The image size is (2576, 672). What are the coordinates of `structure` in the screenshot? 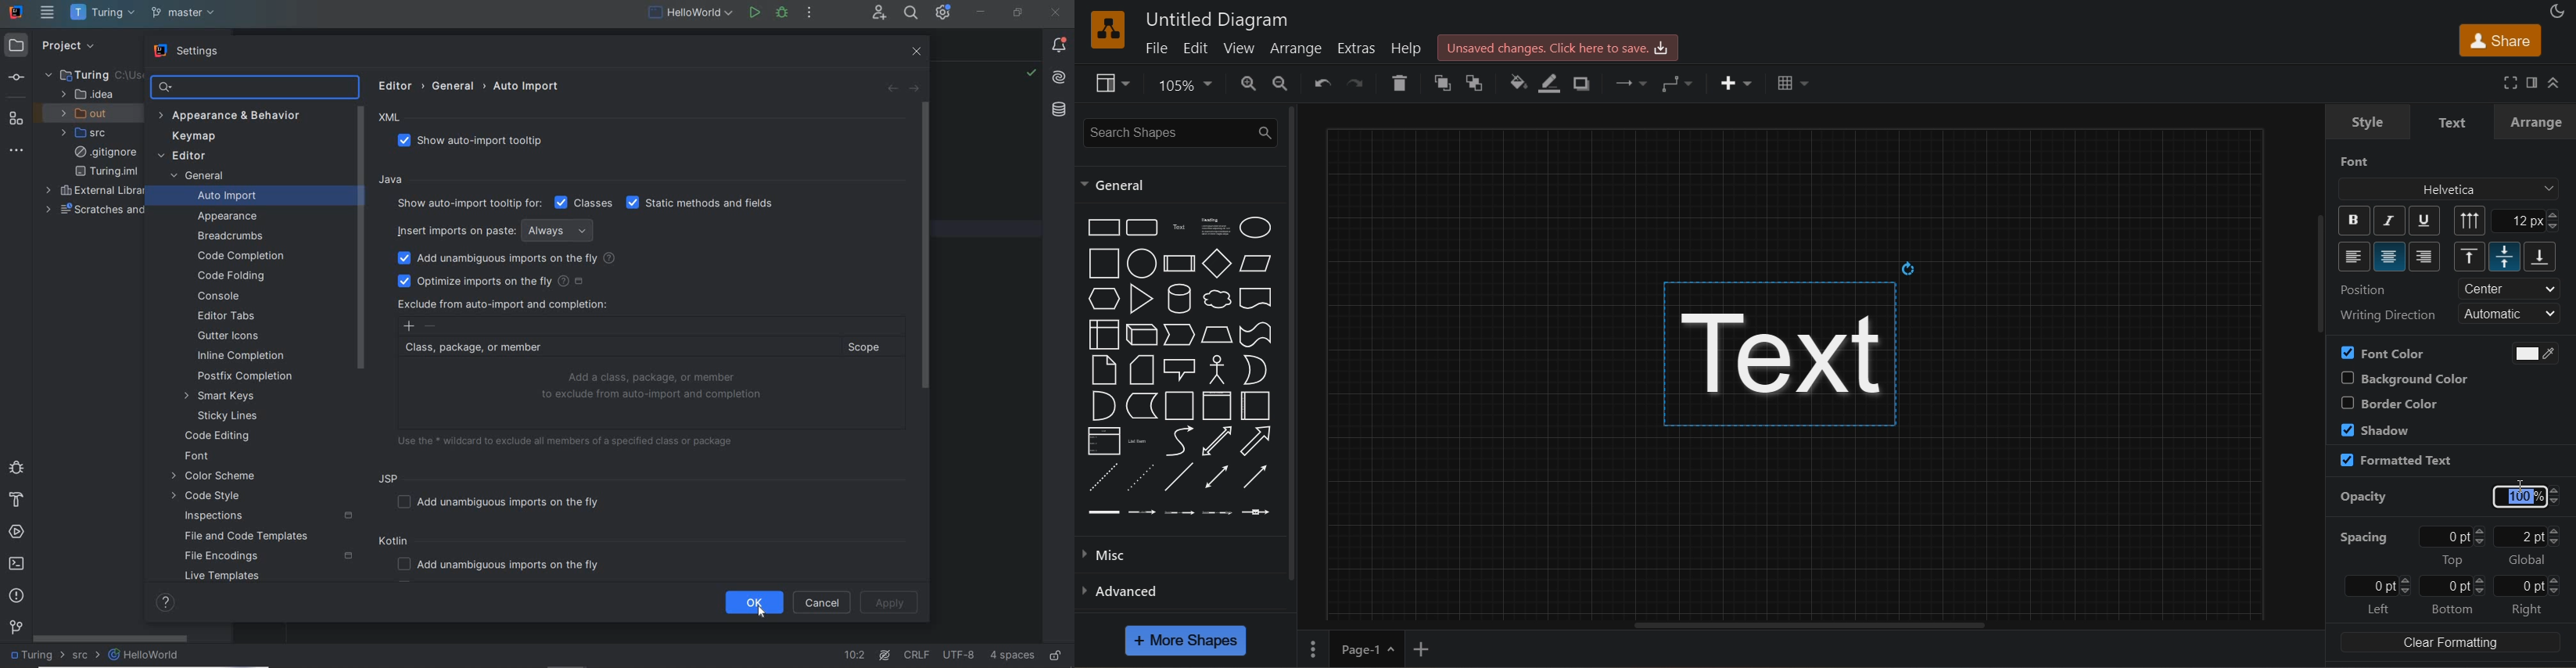 It's located at (15, 118).